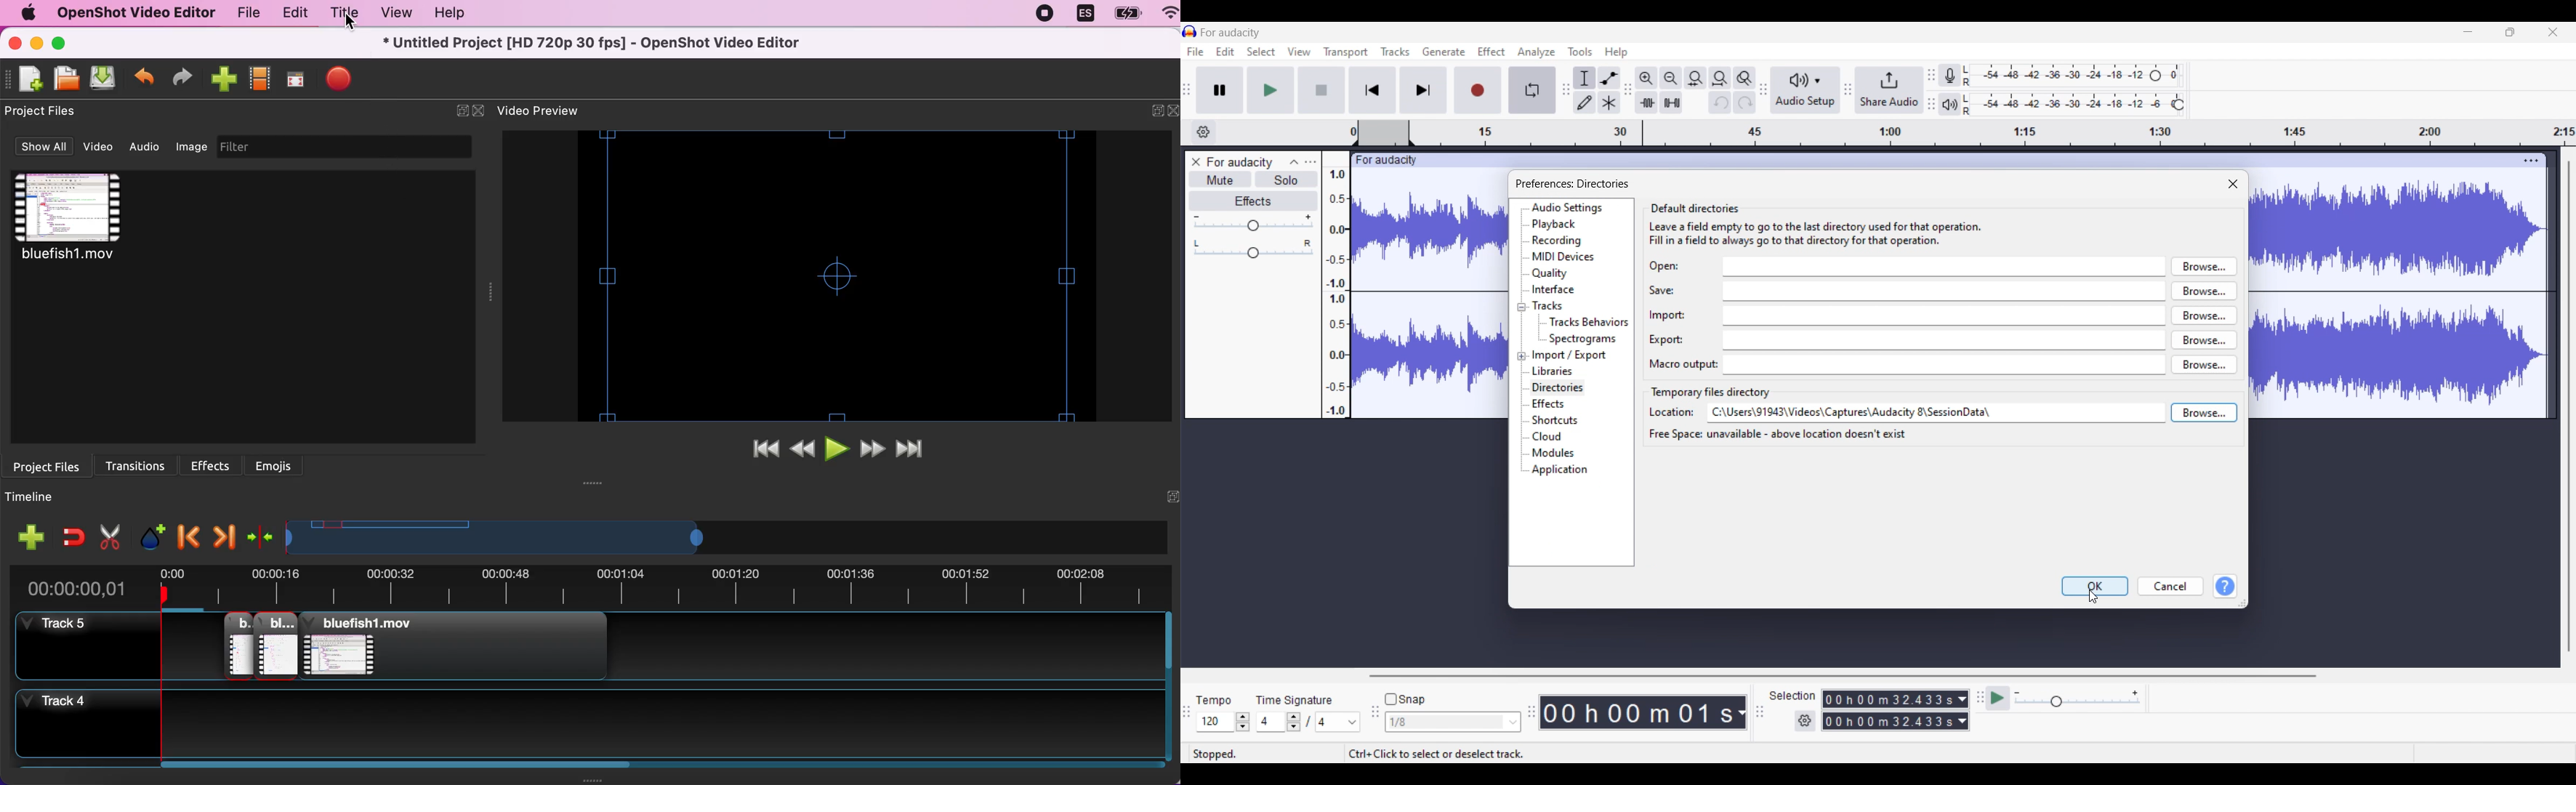 The height and width of the screenshot is (812, 2576). Describe the element at coordinates (917, 450) in the screenshot. I see `jump to end` at that location.